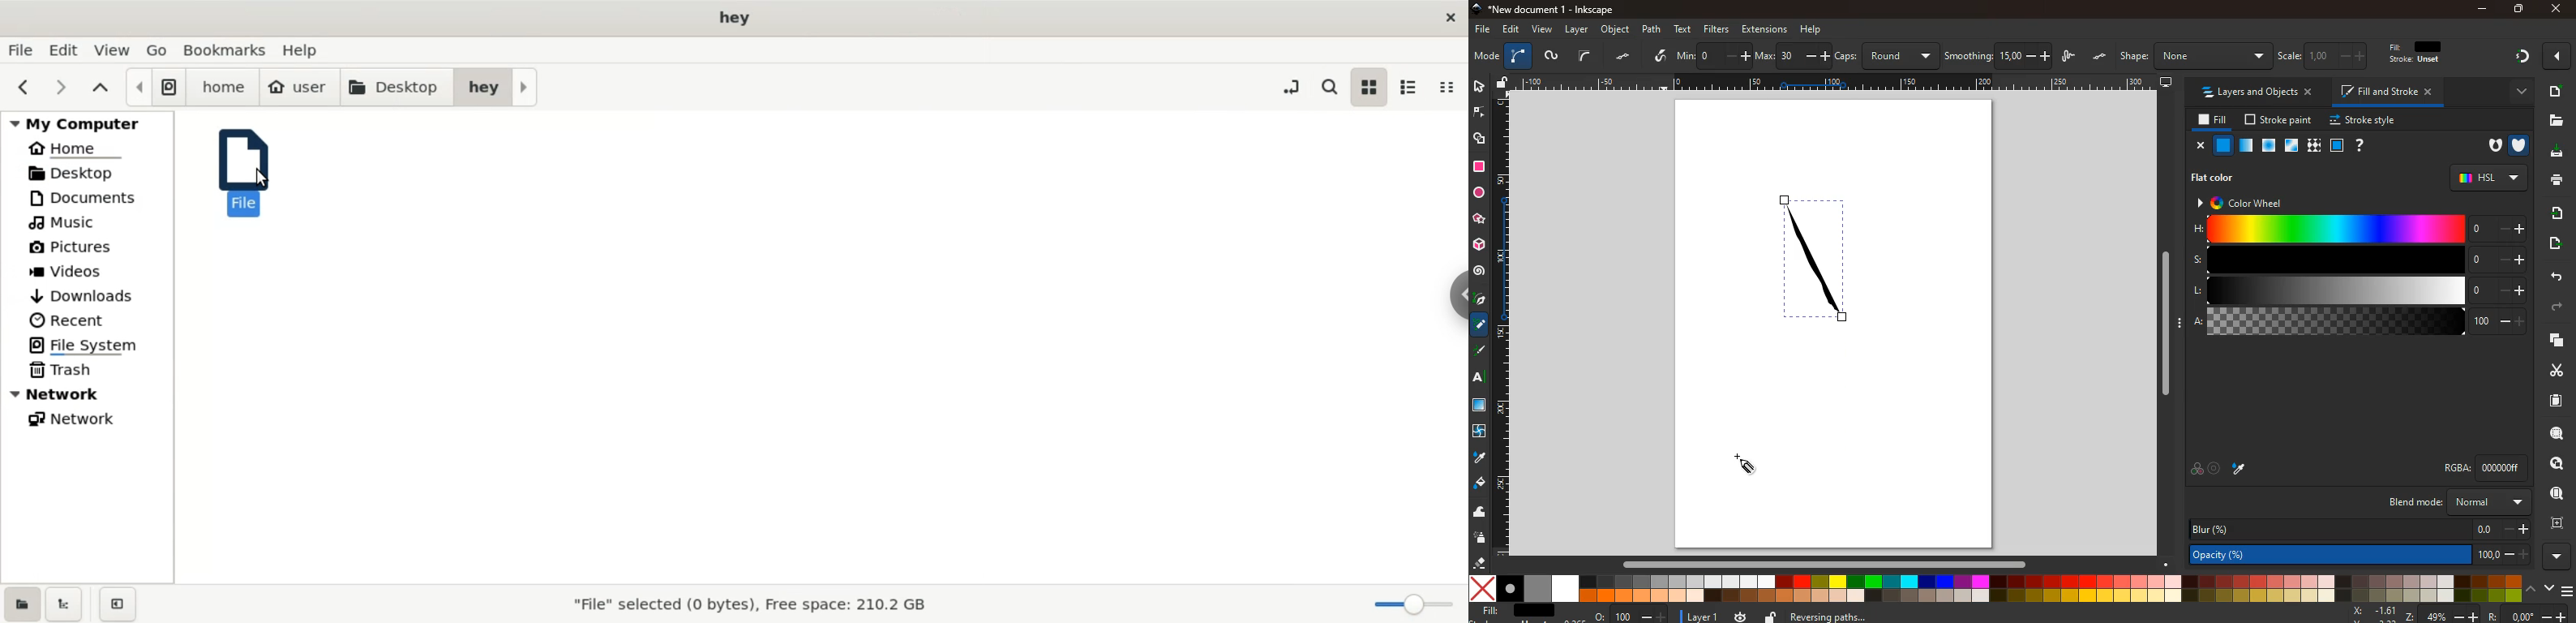  What do you see at coordinates (1414, 605) in the screenshot?
I see `zoom` at bounding box center [1414, 605].